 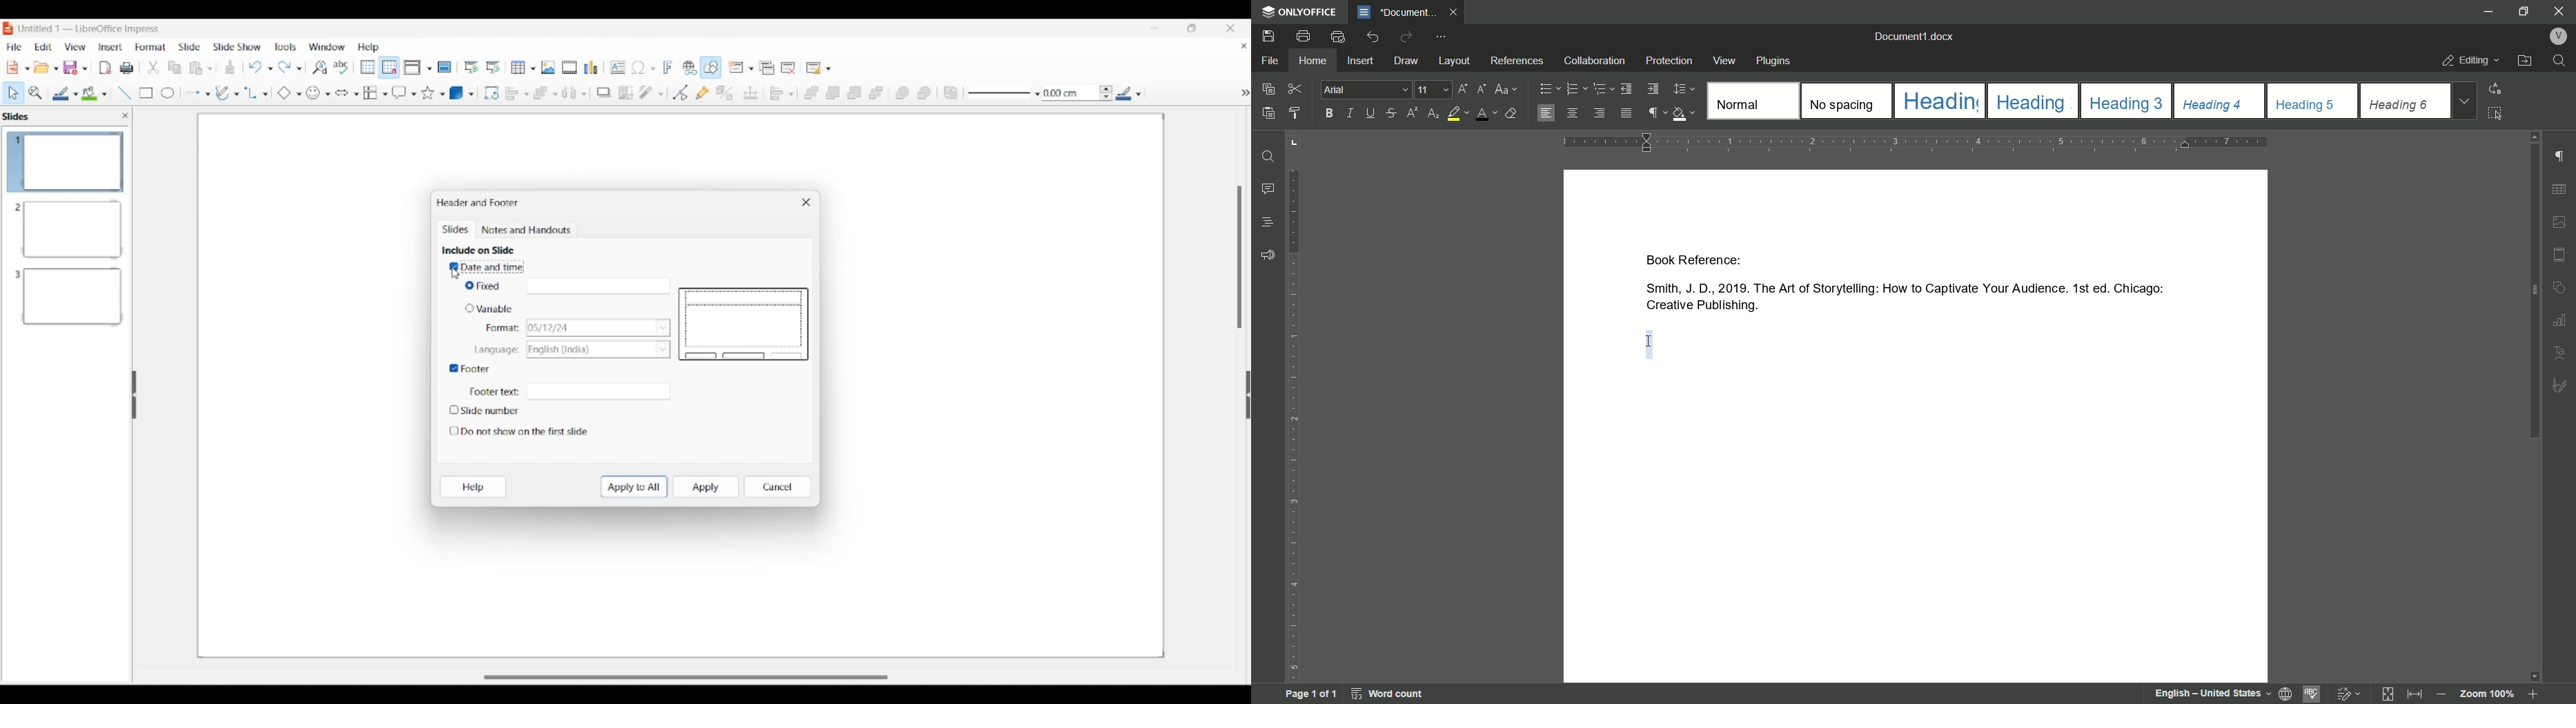 What do you see at coordinates (347, 93) in the screenshot?
I see `Block arrow options` at bounding box center [347, 93].